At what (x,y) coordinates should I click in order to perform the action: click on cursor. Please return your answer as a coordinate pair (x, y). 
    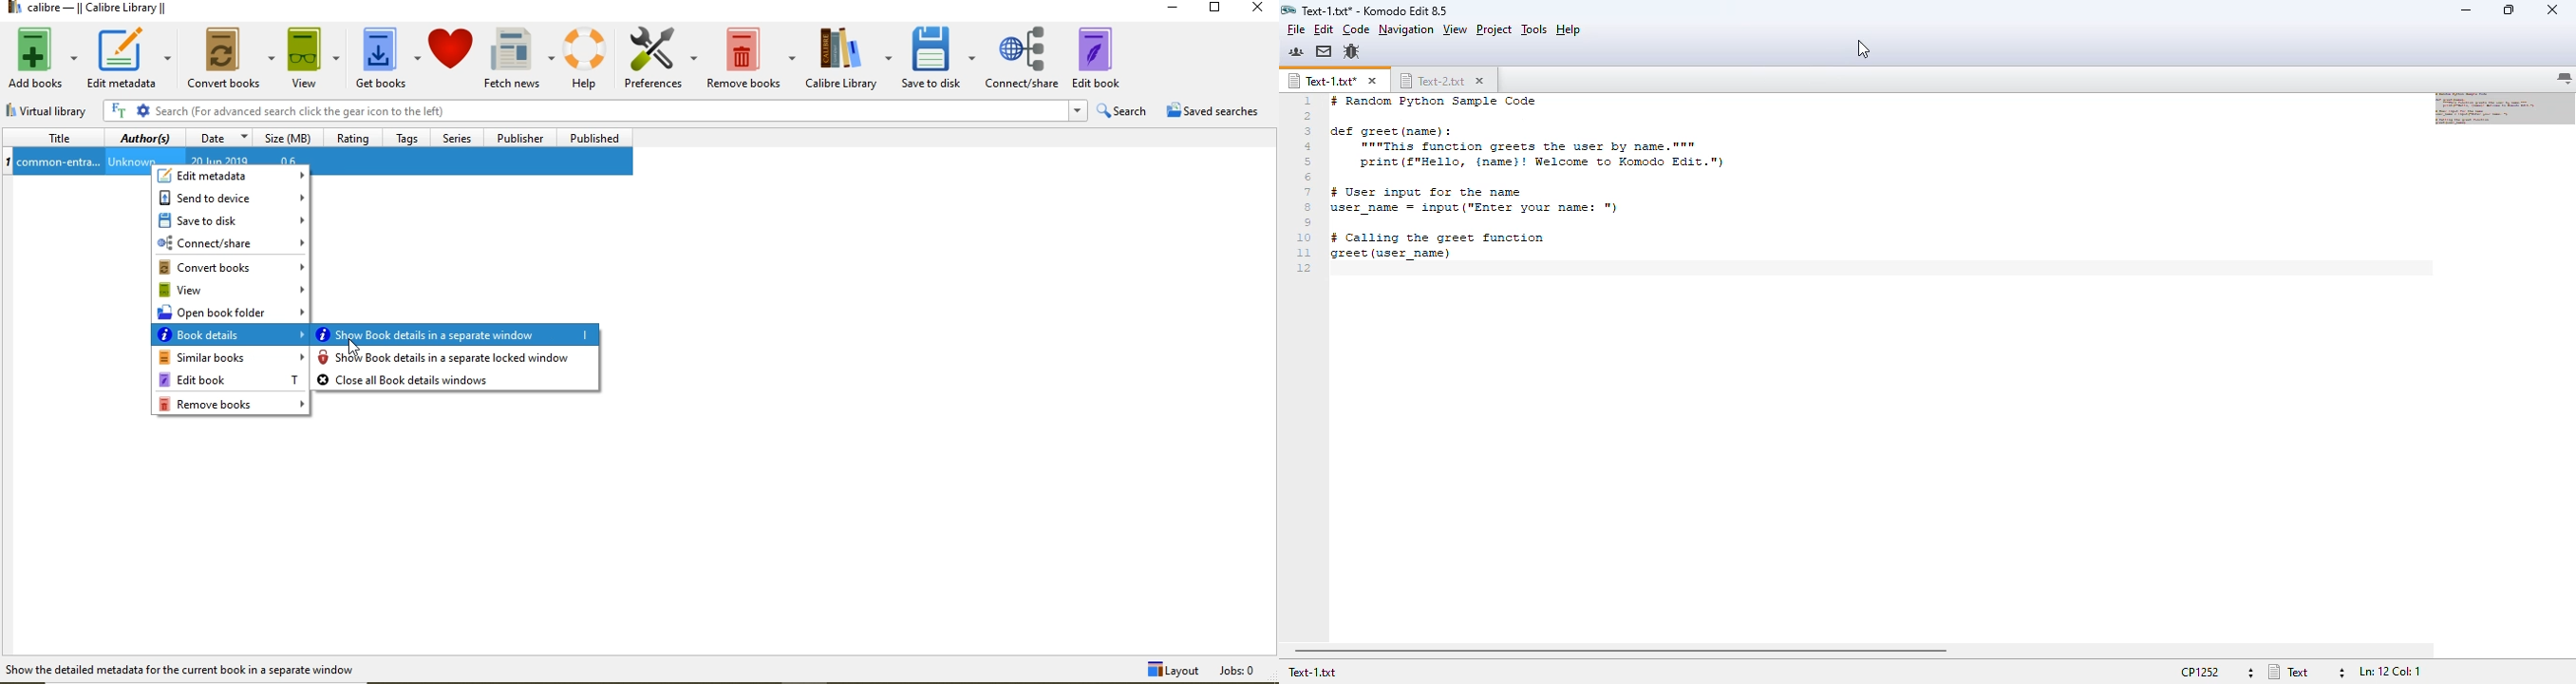
    Looking at the image, I should click on (355, 347).